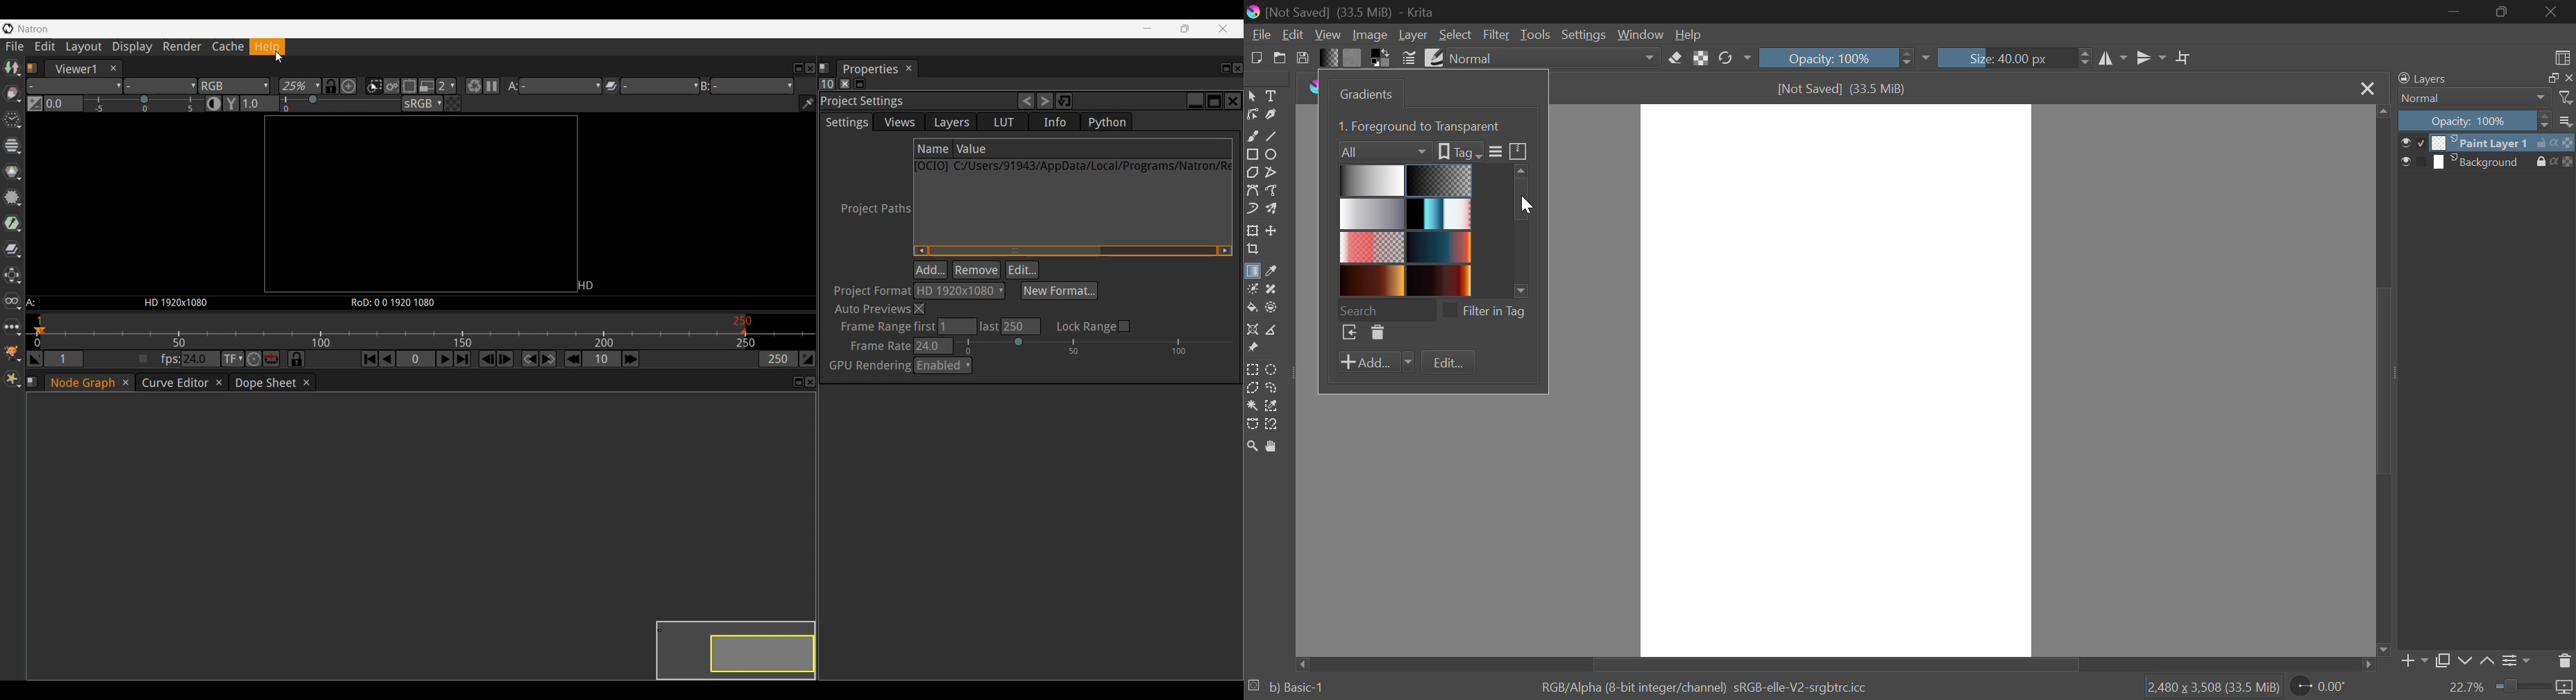 Image resolution: width=2576 pixels, height=700 pixels. Describe the element at coordinates (1489, 310) in the screenshot. I see `Filter in Tag` at that location.